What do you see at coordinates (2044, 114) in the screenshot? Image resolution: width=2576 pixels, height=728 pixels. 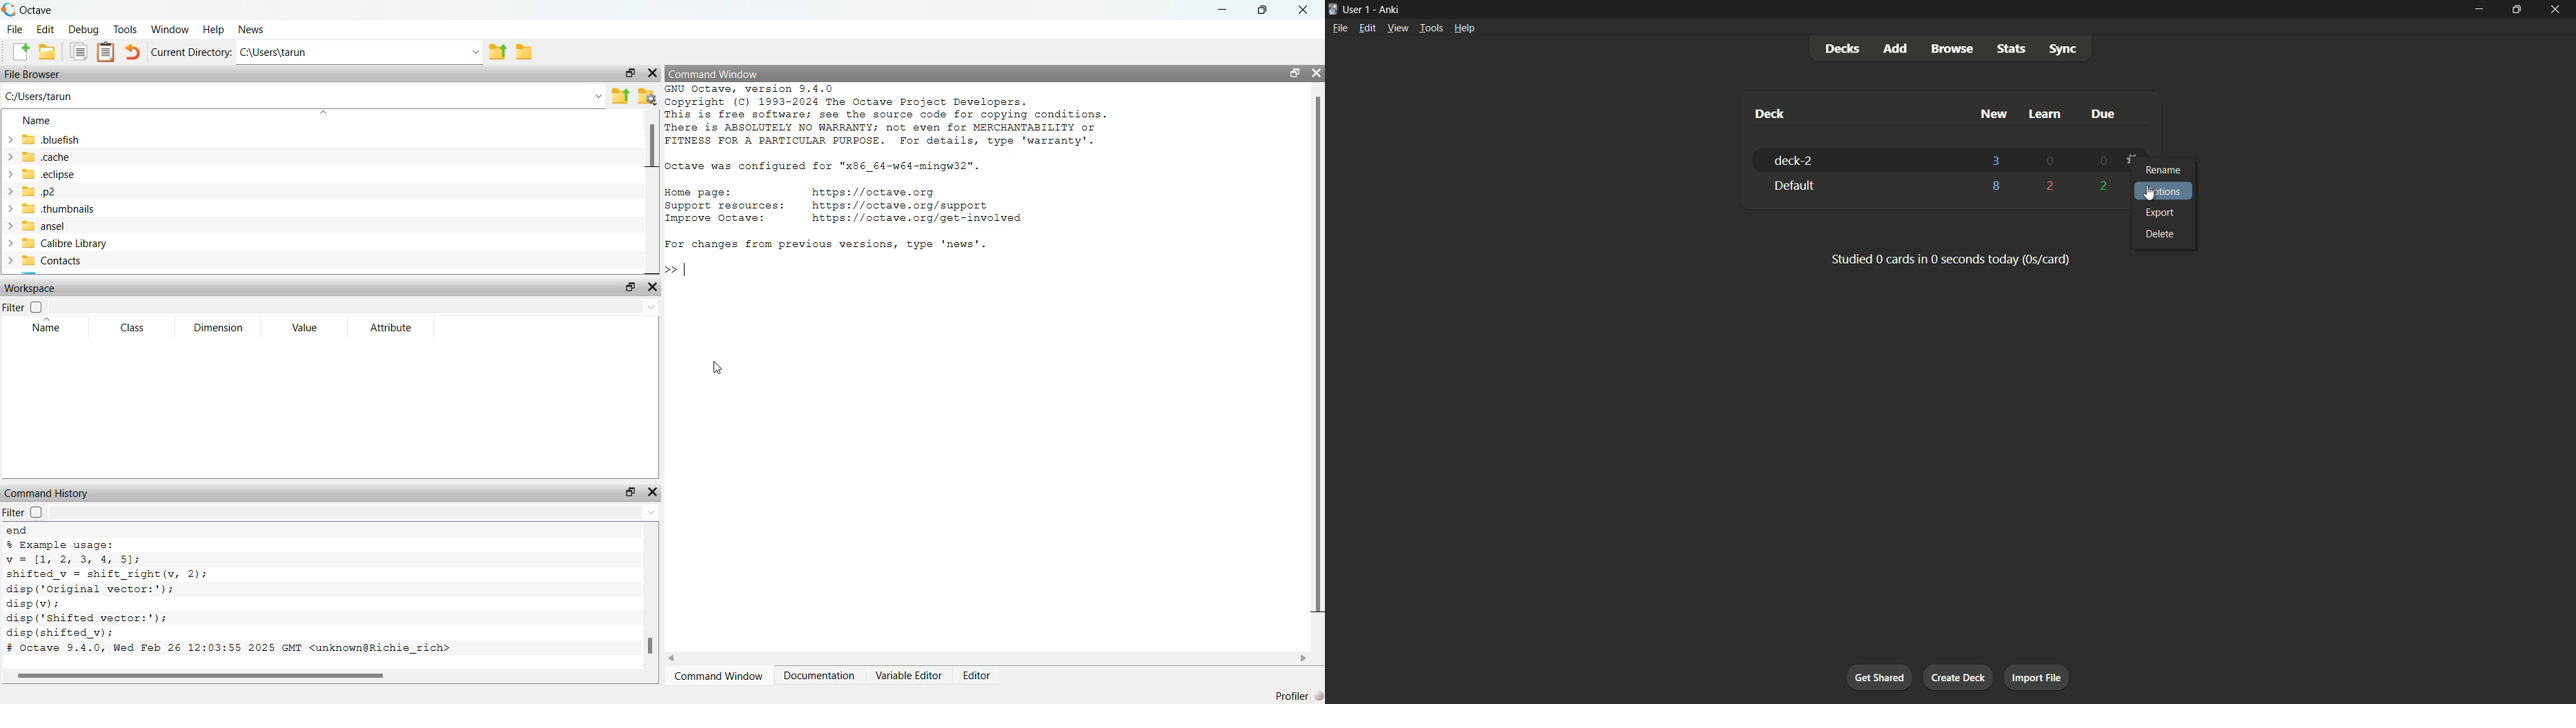 I see `learn` at bounding box center [2044, 114].